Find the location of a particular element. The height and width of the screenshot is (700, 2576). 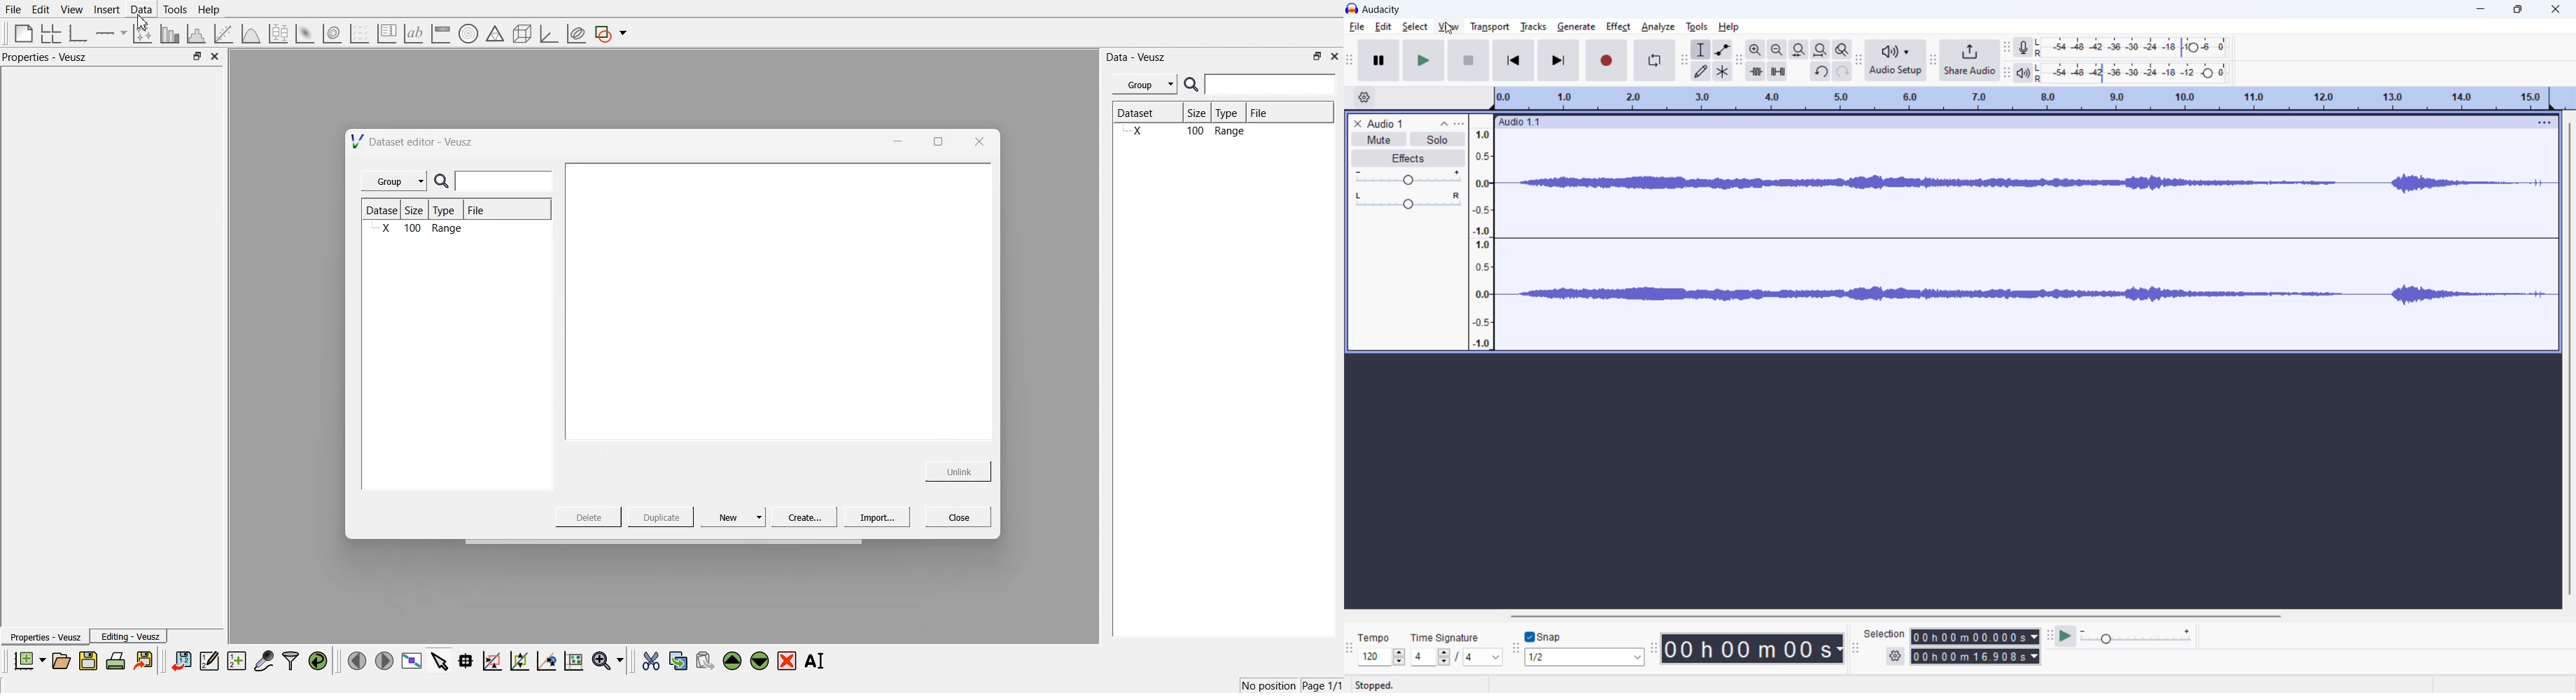

plot a vector set is located at coordinates (360, 34).